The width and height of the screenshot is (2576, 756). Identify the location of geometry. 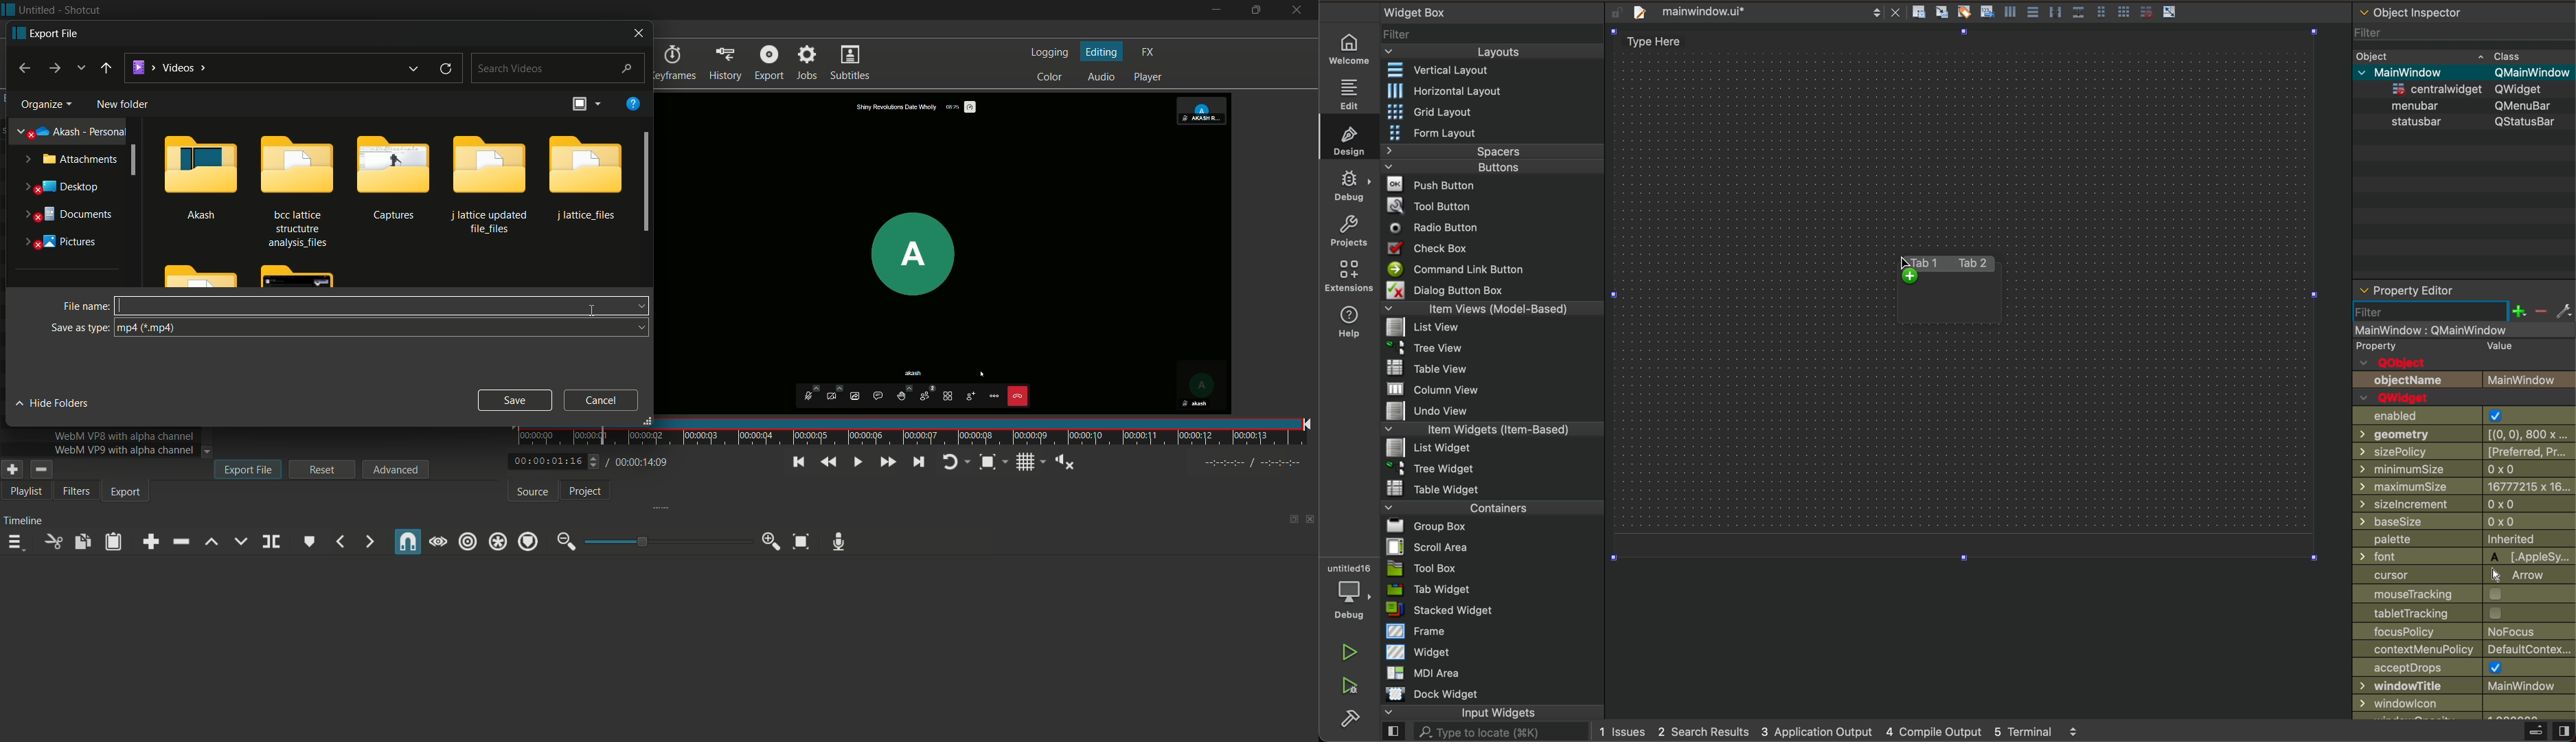
(2466, 434).